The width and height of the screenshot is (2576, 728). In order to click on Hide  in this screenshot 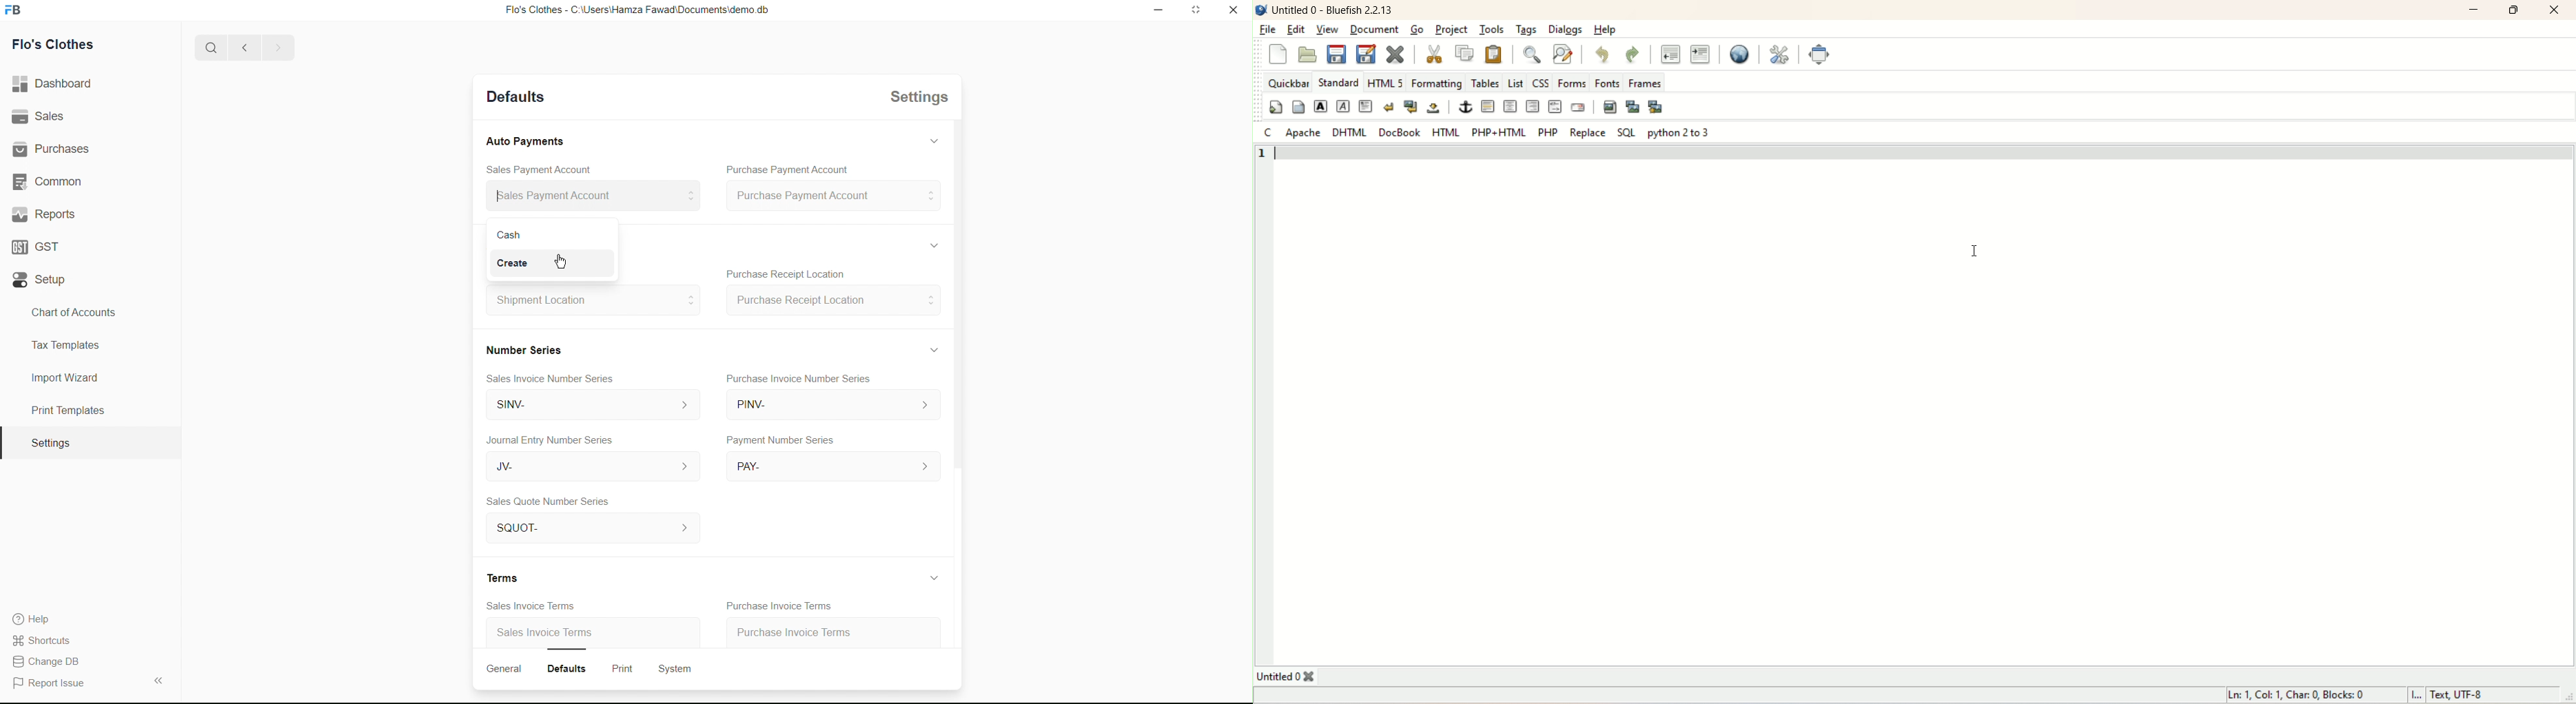, I will do `click(932, 577)`.